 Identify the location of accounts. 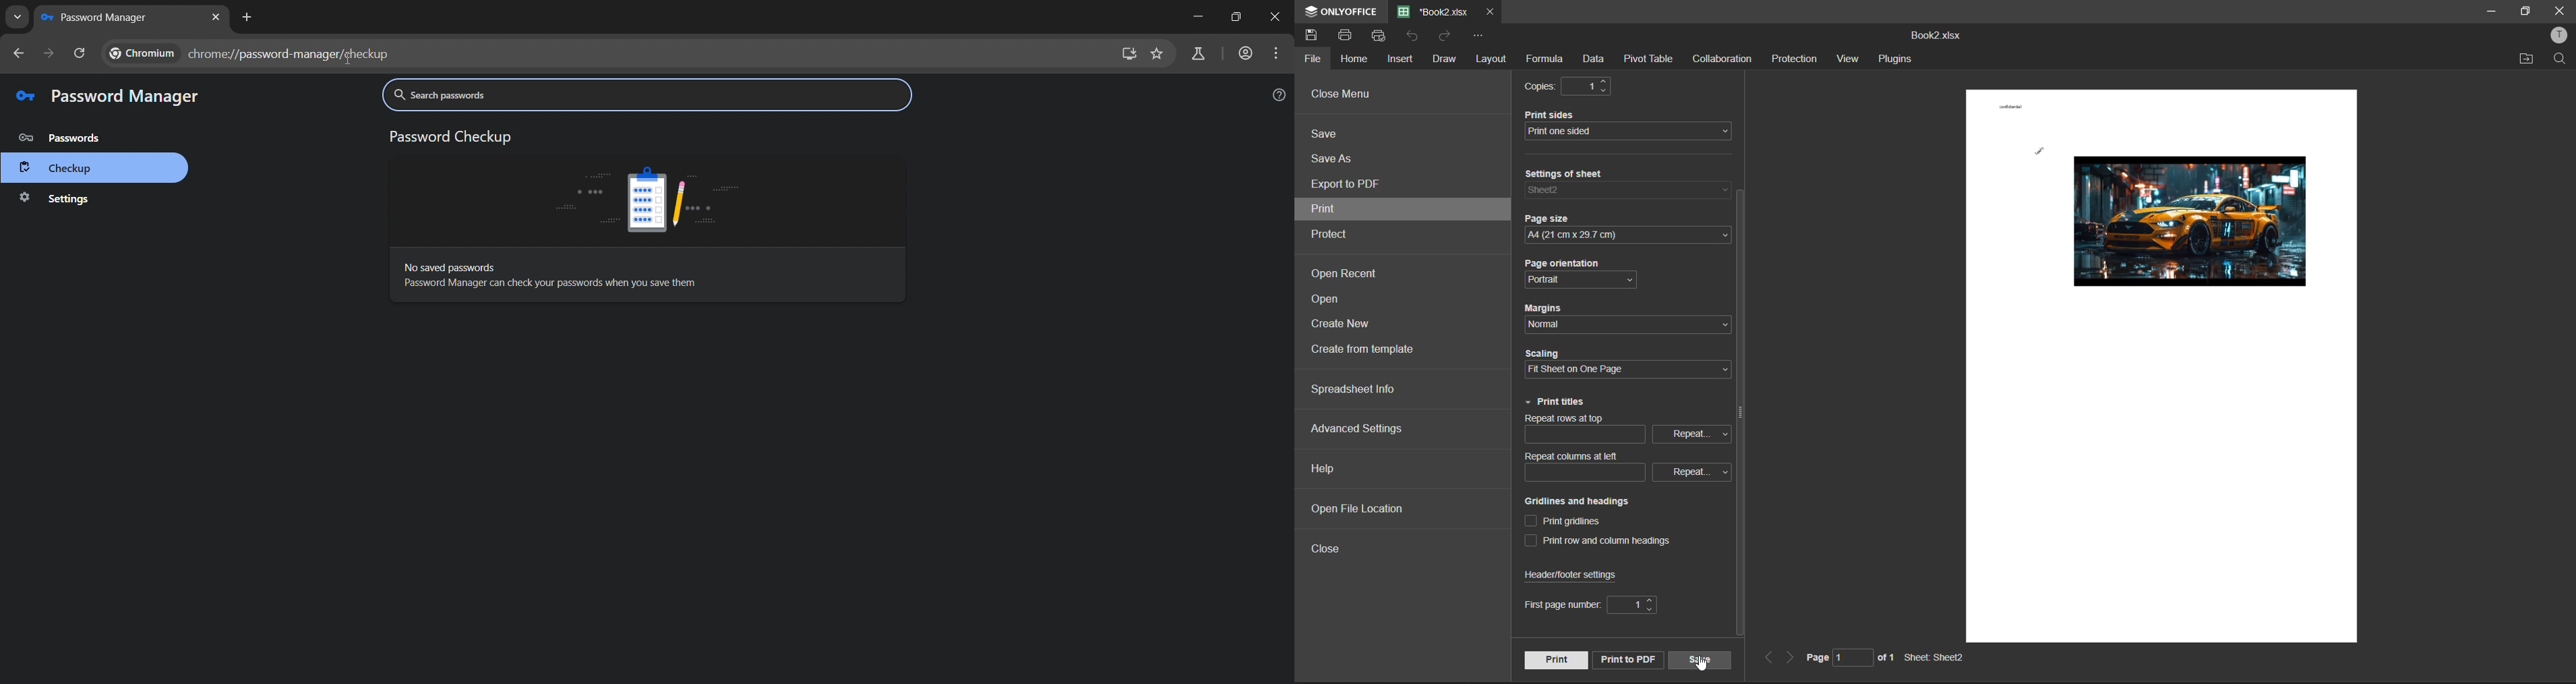
(1245, 53).